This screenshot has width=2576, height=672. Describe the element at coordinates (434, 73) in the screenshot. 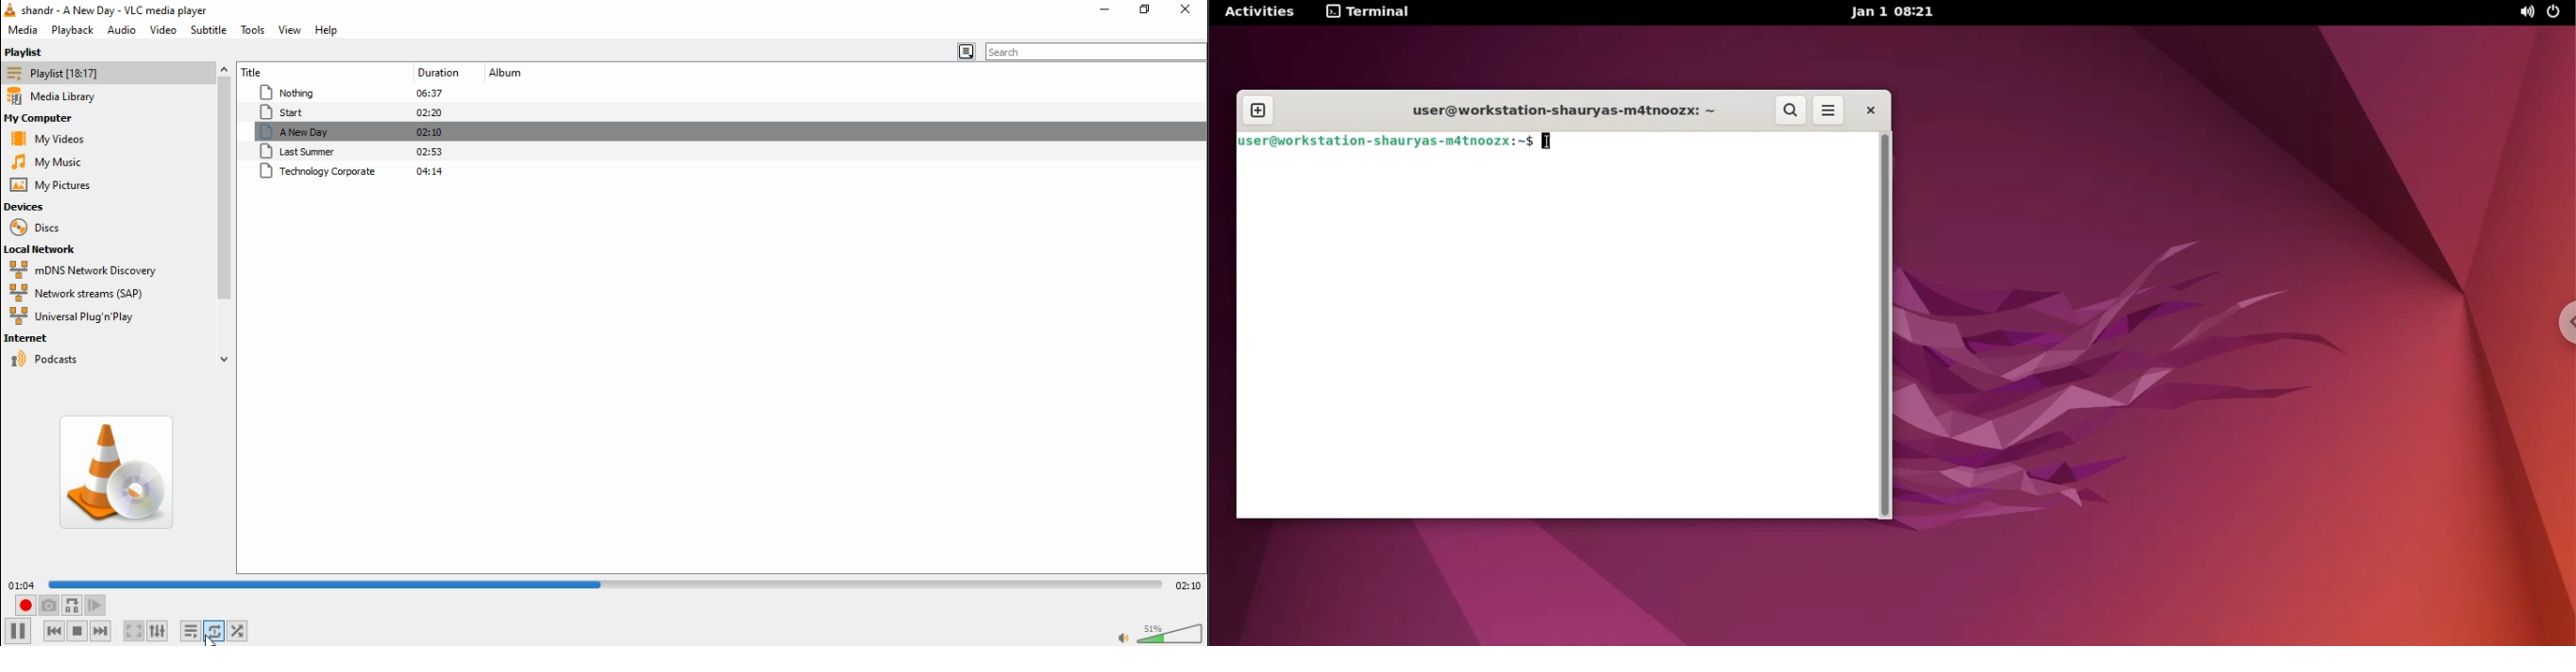

I see `track duration` at that location.